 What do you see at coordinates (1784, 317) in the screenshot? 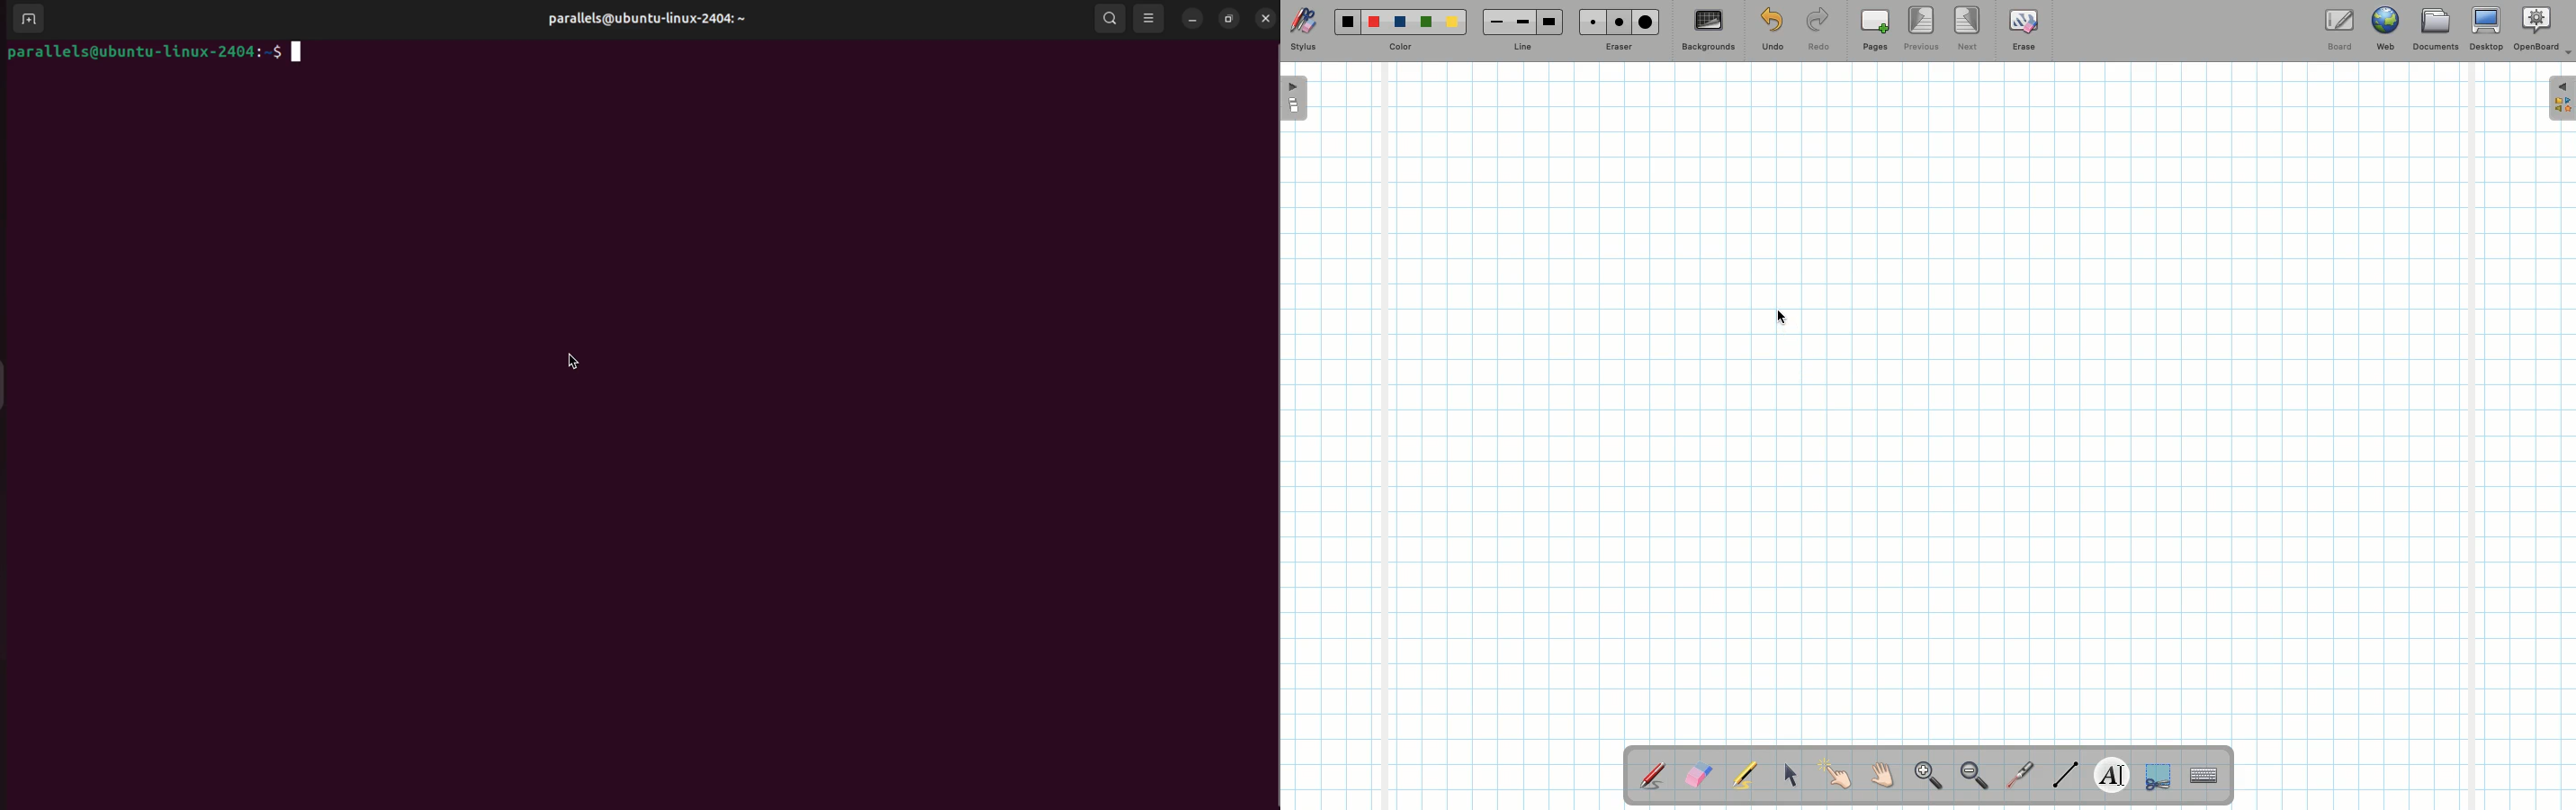
I see `cursor` at bounding box center [1784, 317].